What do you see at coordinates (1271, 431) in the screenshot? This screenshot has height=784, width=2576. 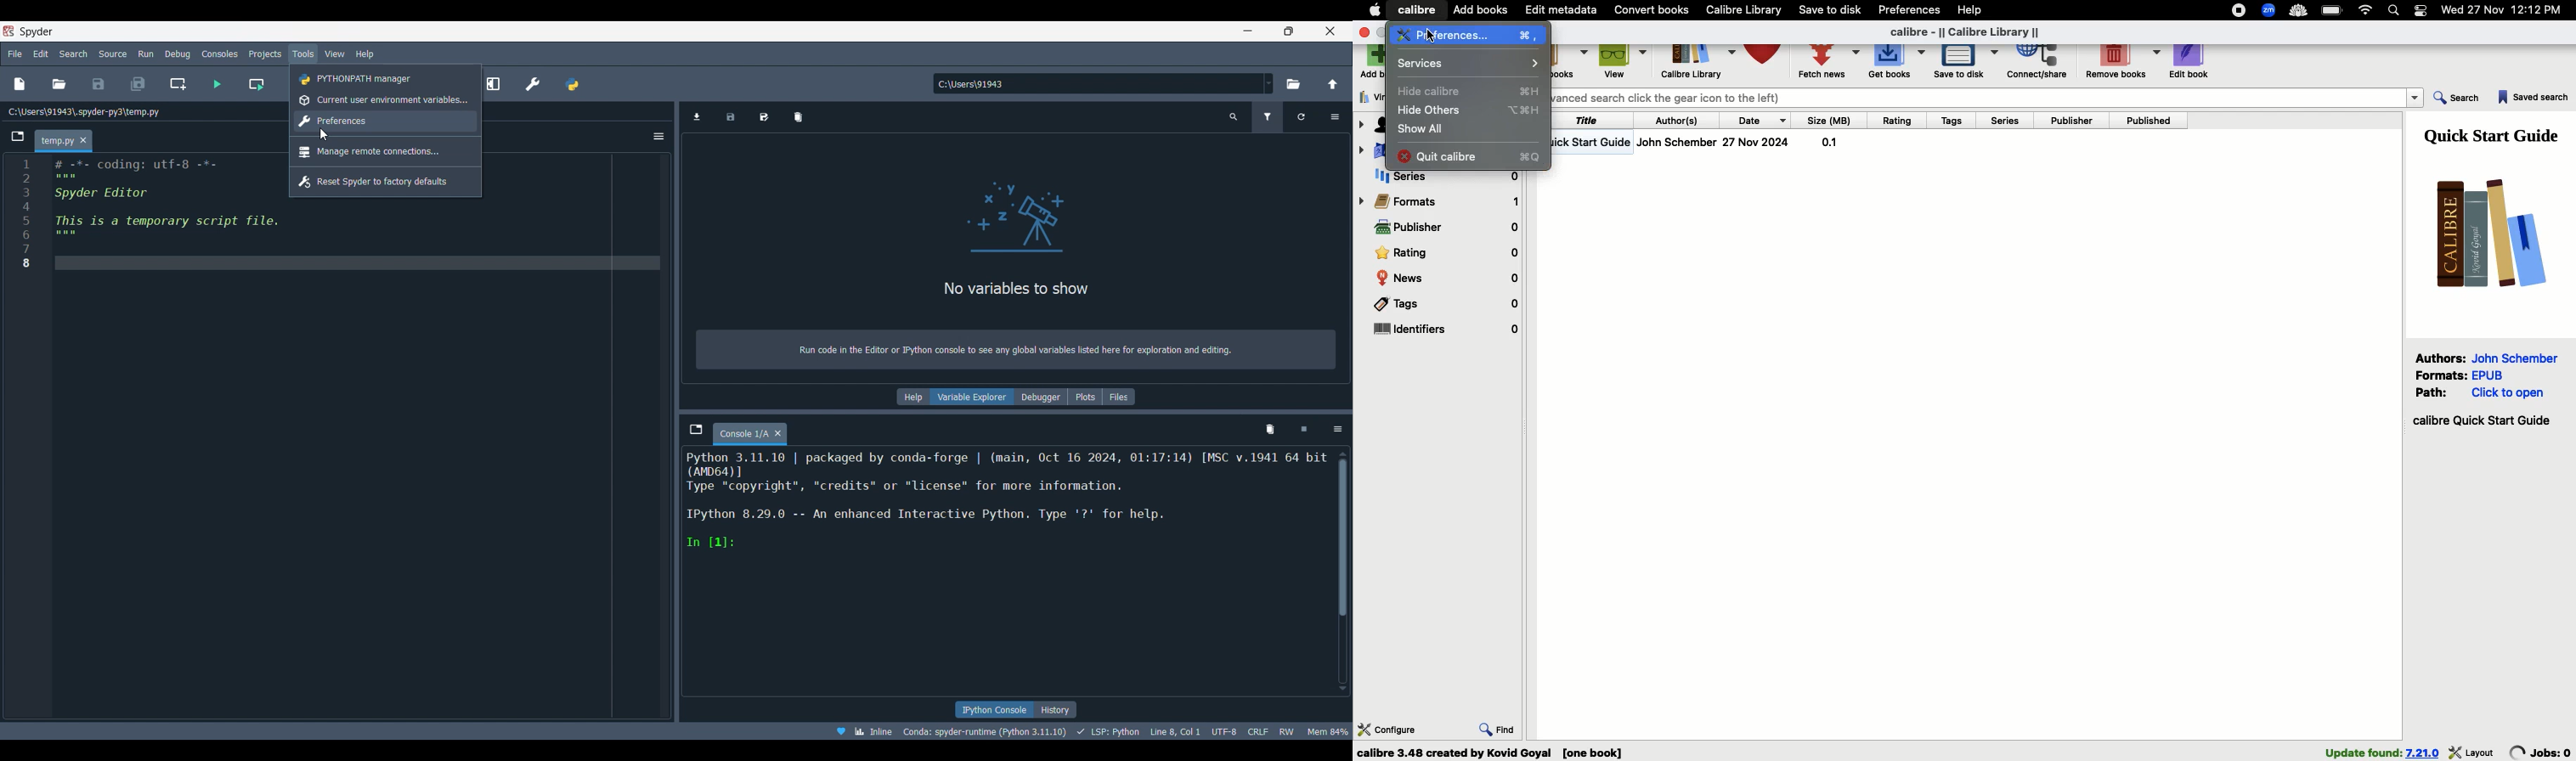 I see `Remove all variables from namespace` at bounding box center [1271, 431].